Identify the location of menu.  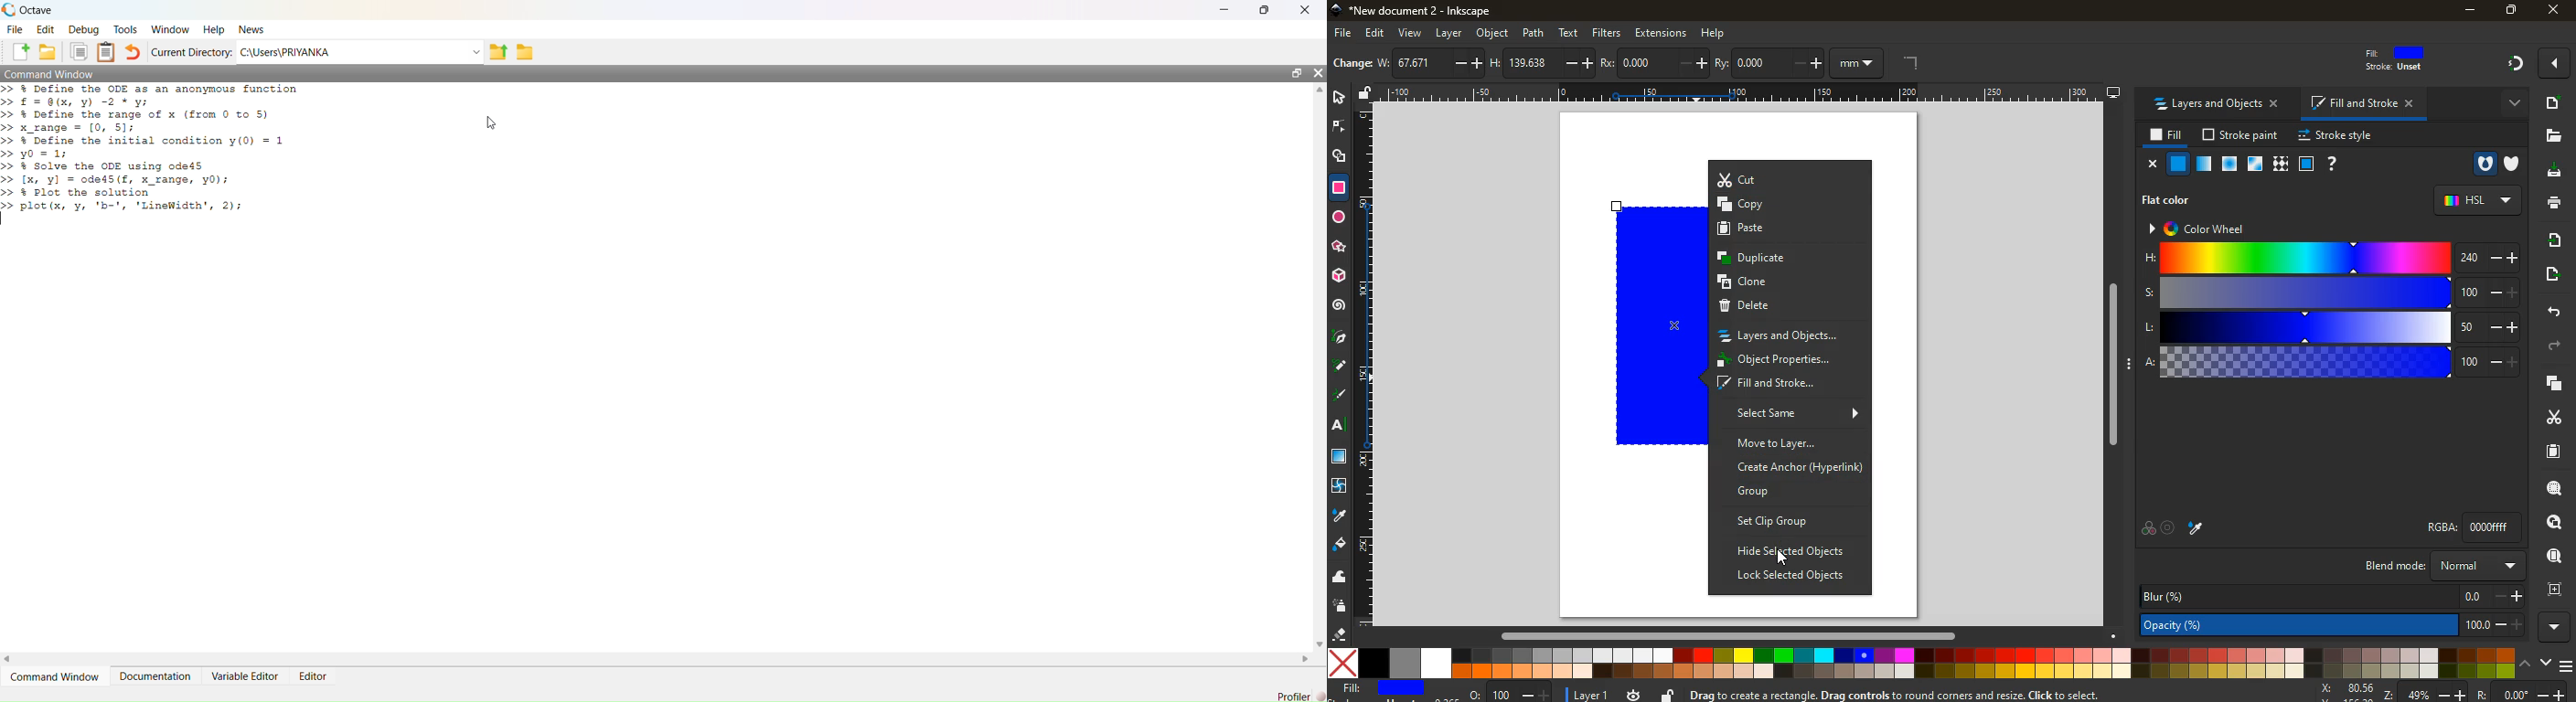
(2565, 666).